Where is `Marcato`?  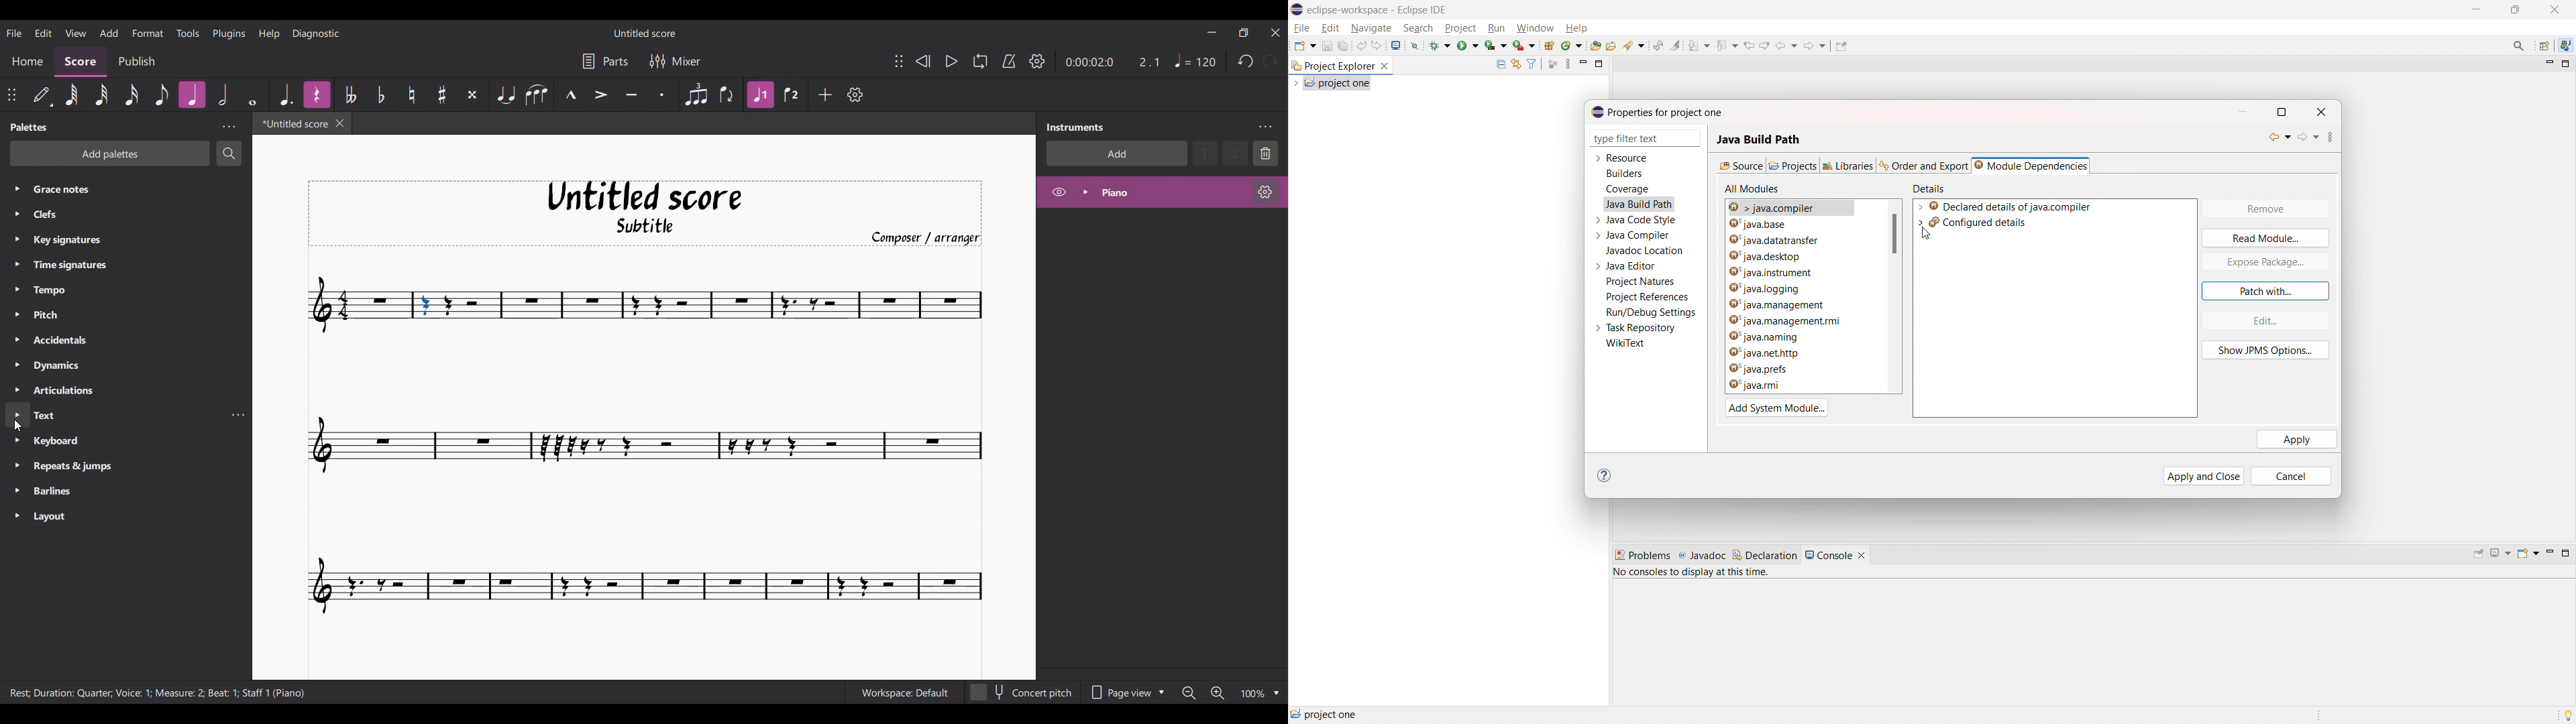
Marcato is located at coordinates (571, 94).